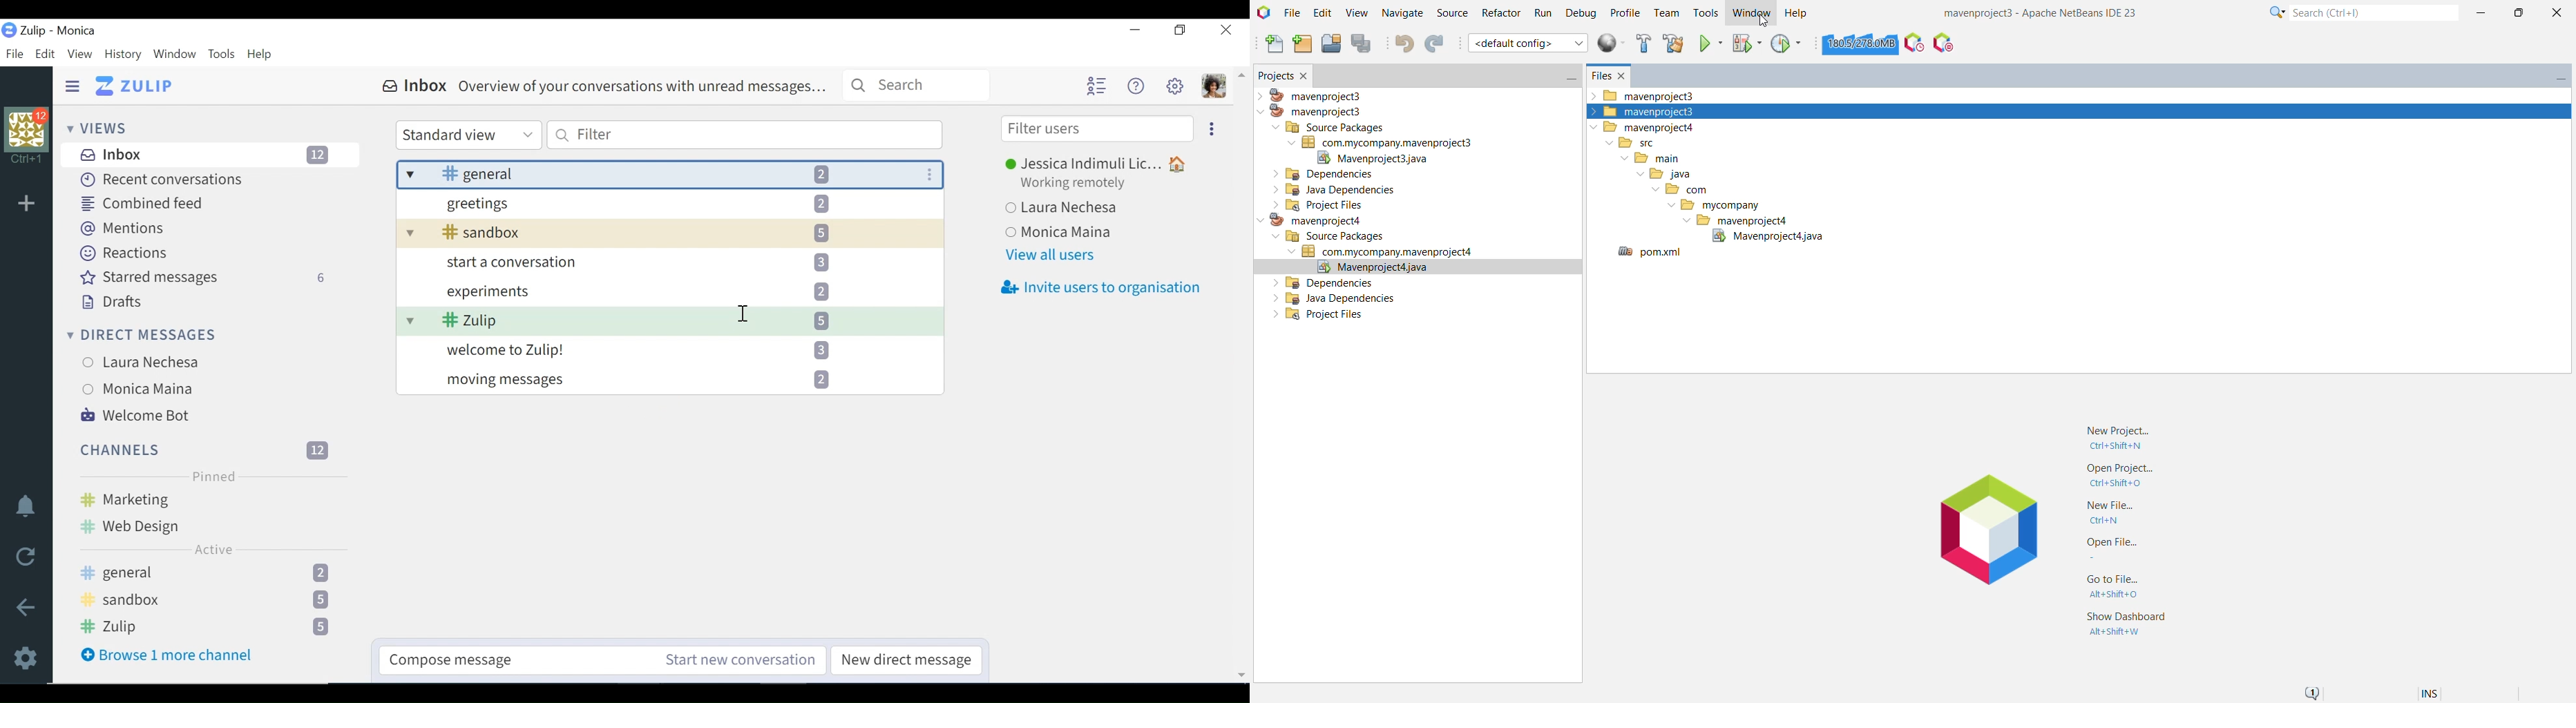  What do you see at coordinates (1337, 299) in the screenshot?
I see `Java Dependencies` at bounding box center [1337, 299].